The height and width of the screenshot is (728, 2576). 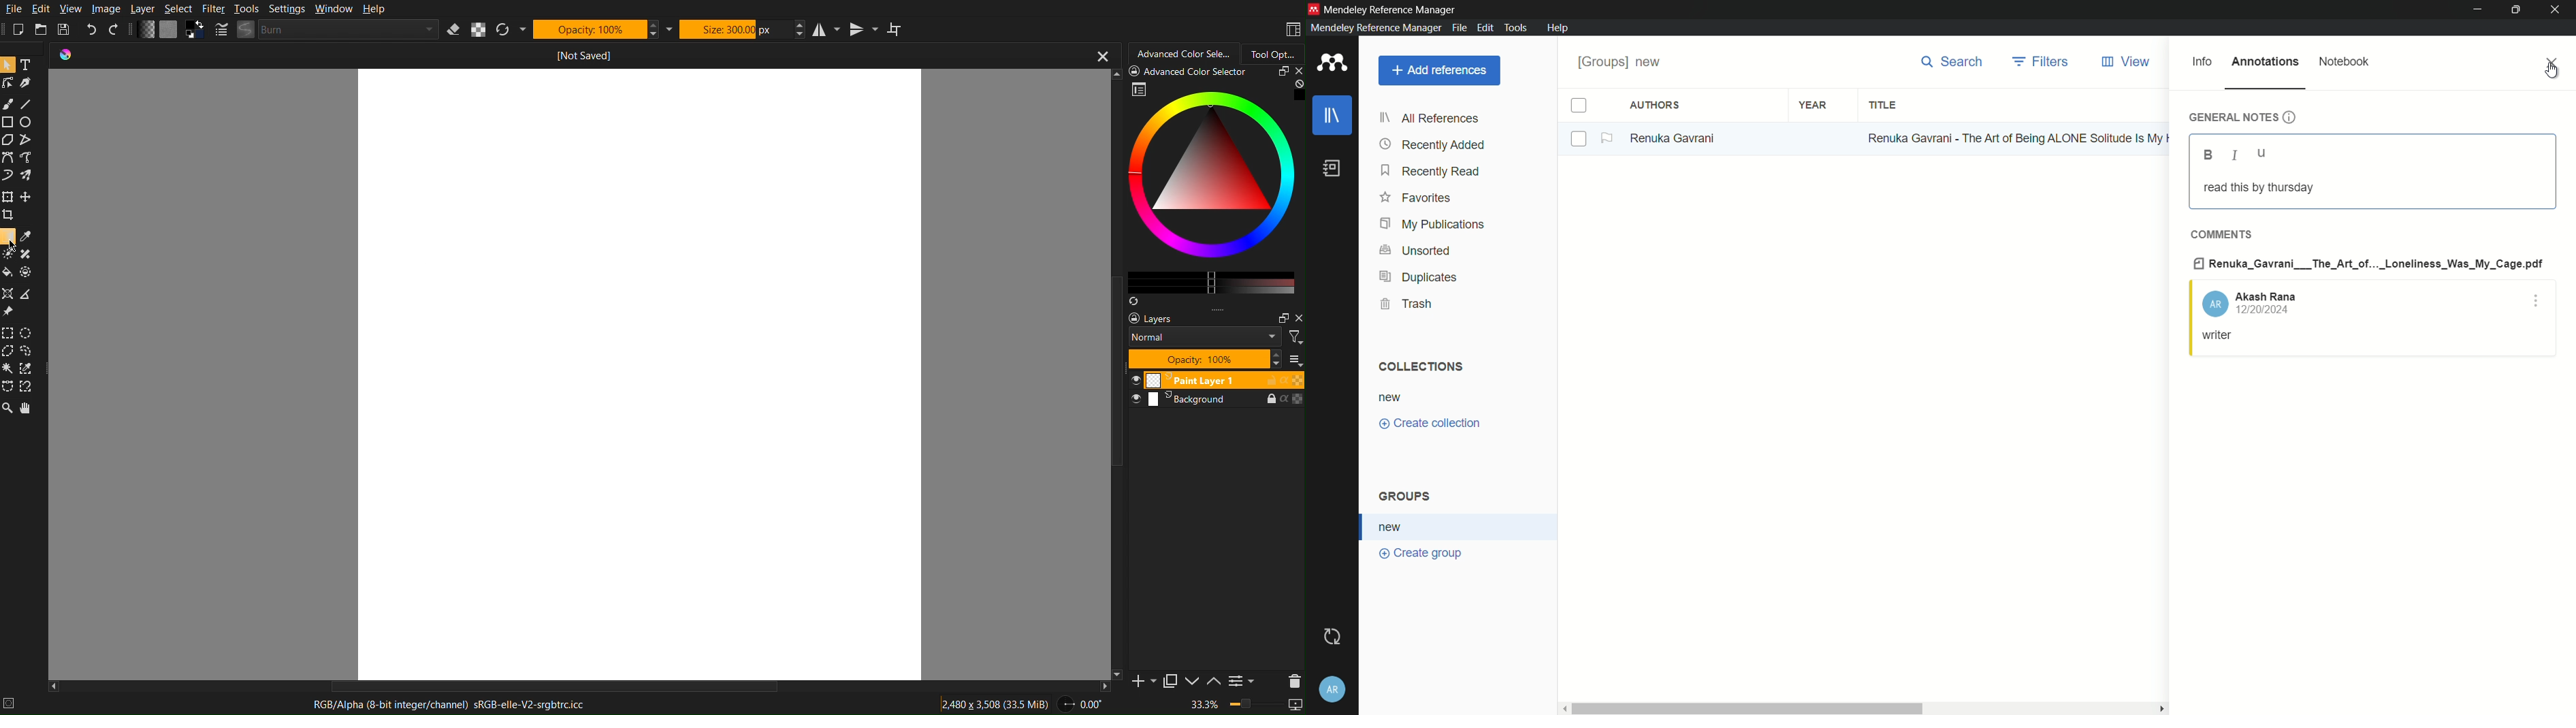 What do you see at coordinates (14, 10) in the screenshot?
I see `File` at bounding box center [14, 10].